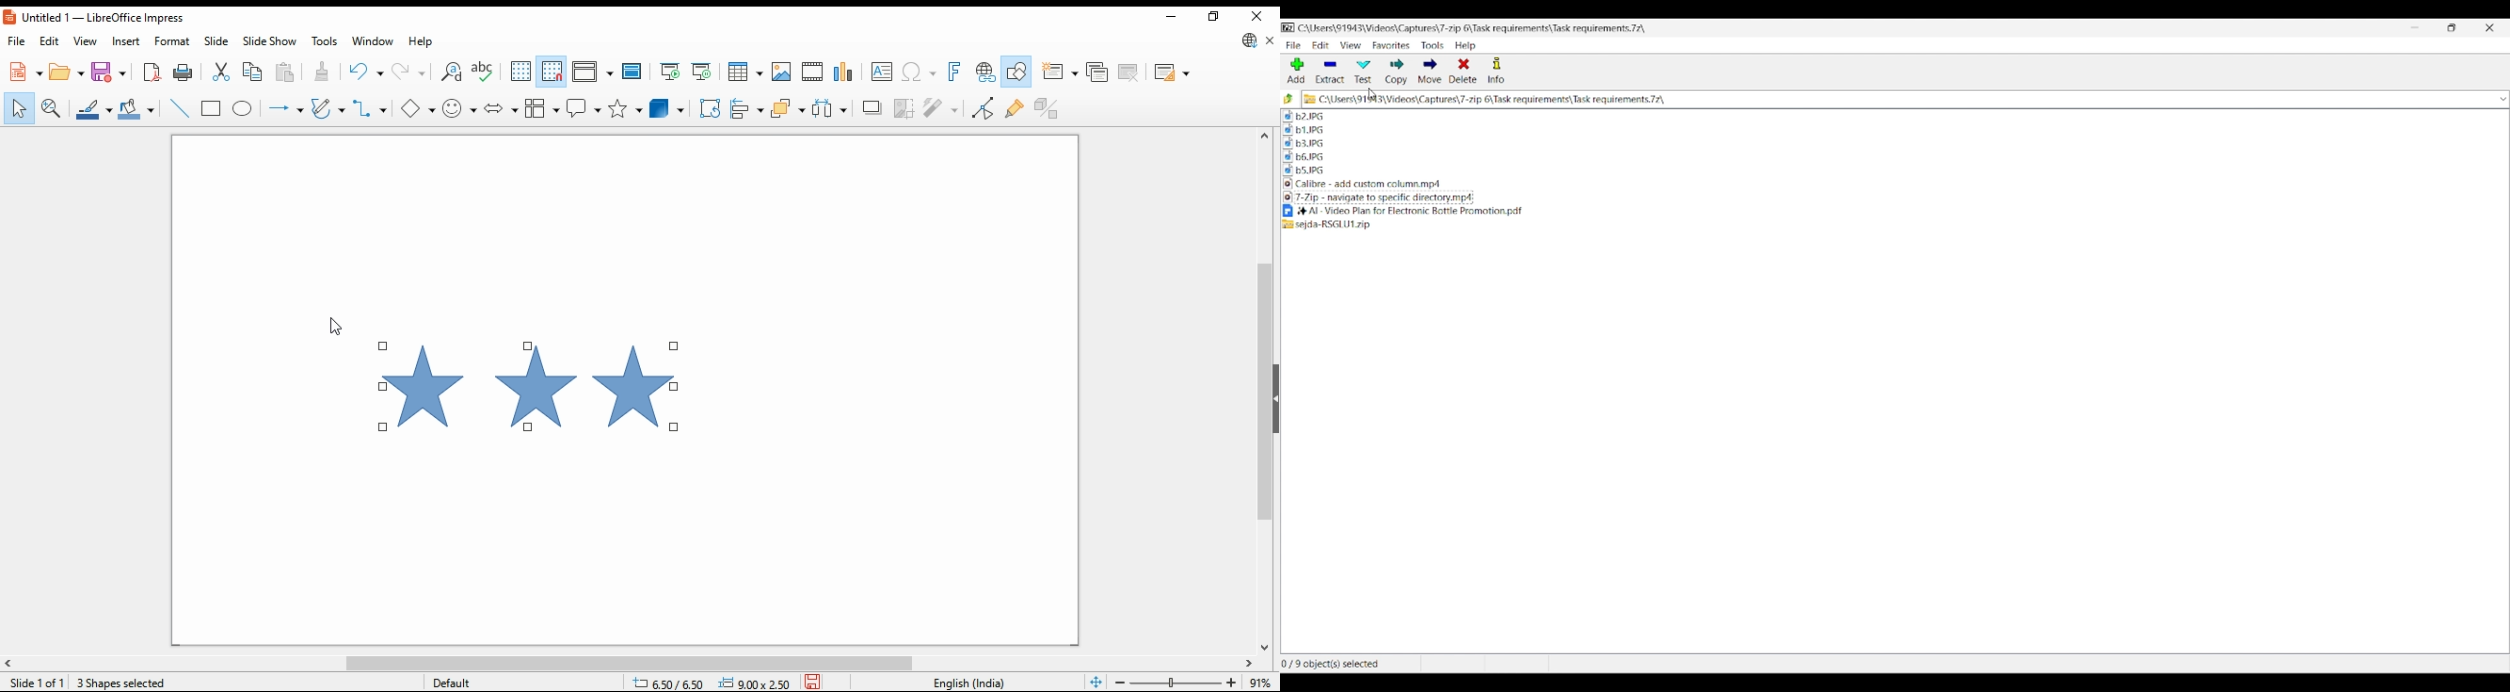  What do you see at coordinates (1015, 71) in the screenshot?
I see `show draw functions` at bounding box center [1015, 71].